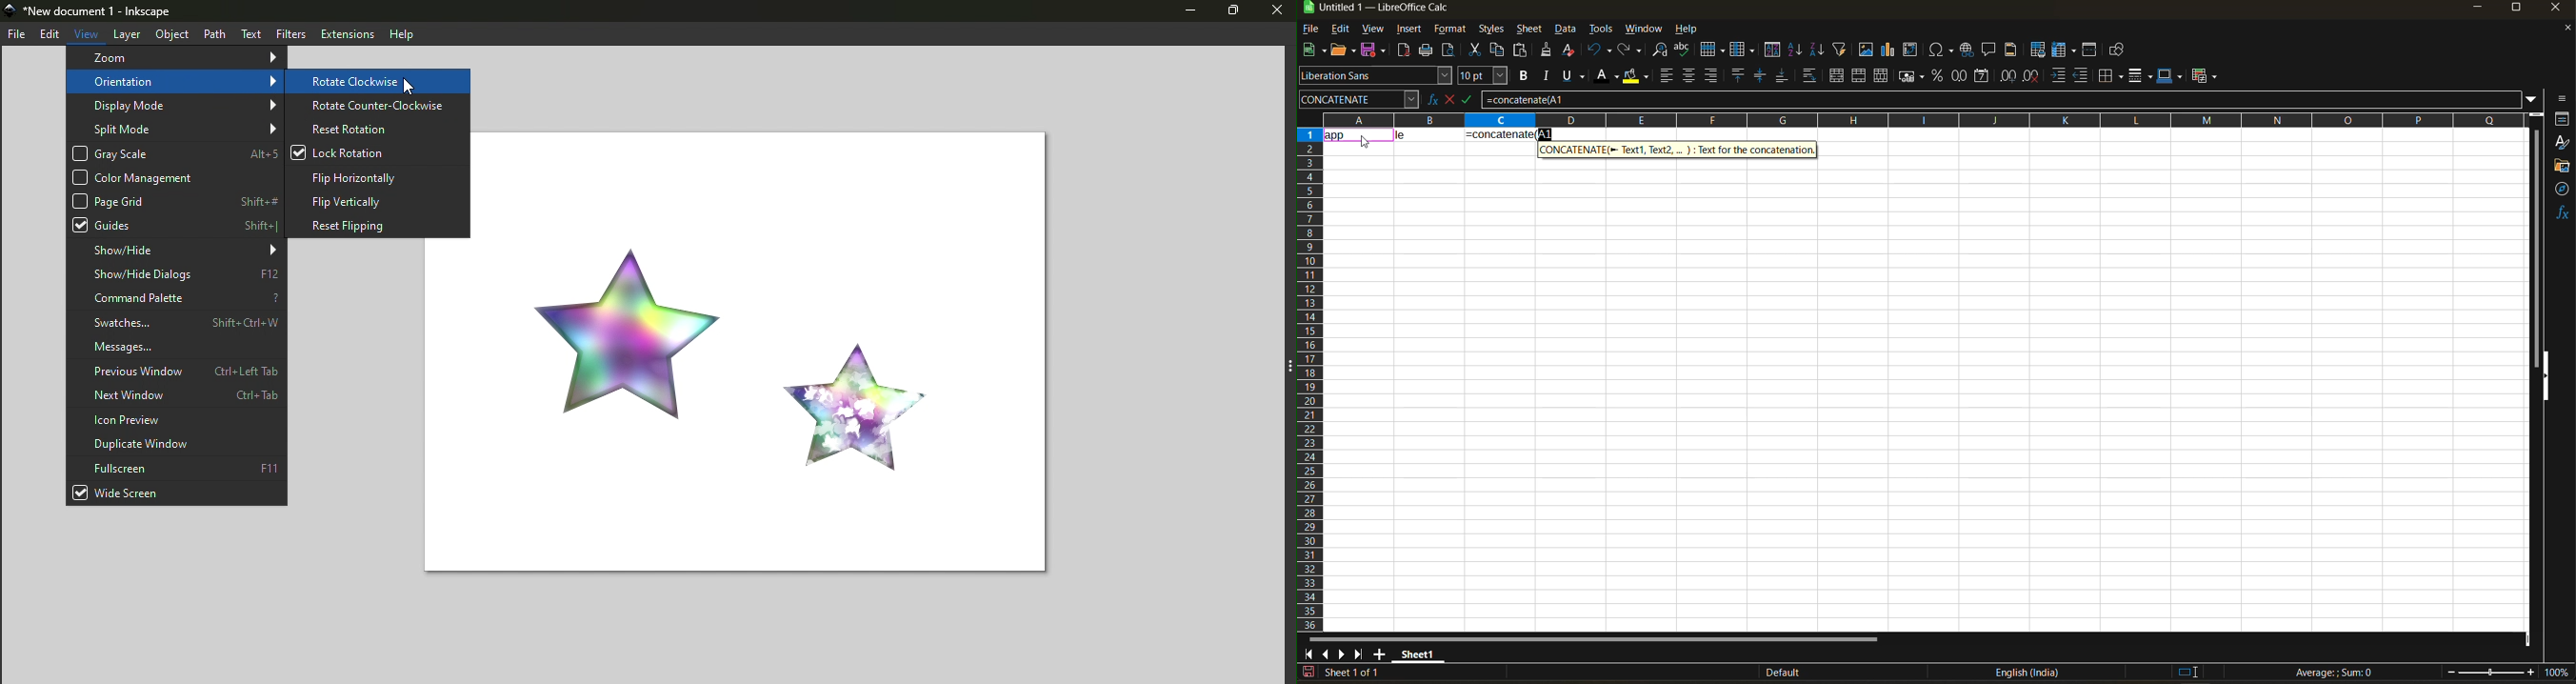  Describe the element at coordinates (1600, 50) in the screenshot. I see `undo` at that location.